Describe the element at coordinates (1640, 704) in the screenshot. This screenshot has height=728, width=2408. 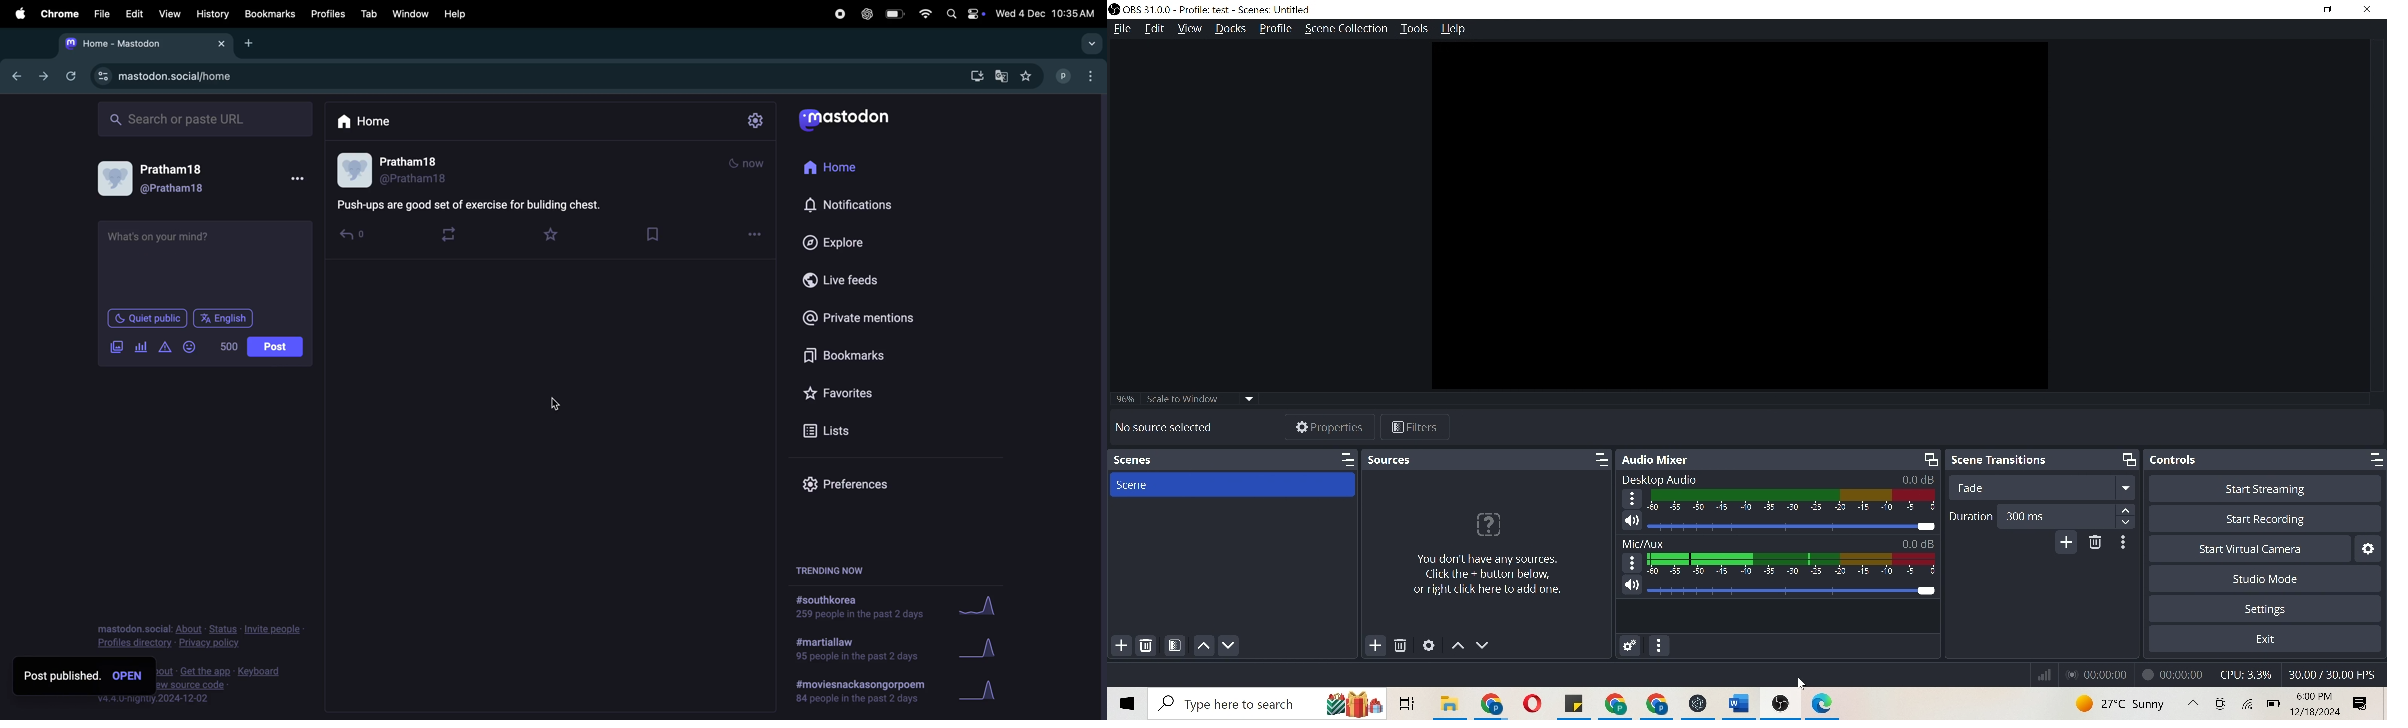
I see `chrome icon` at that location.